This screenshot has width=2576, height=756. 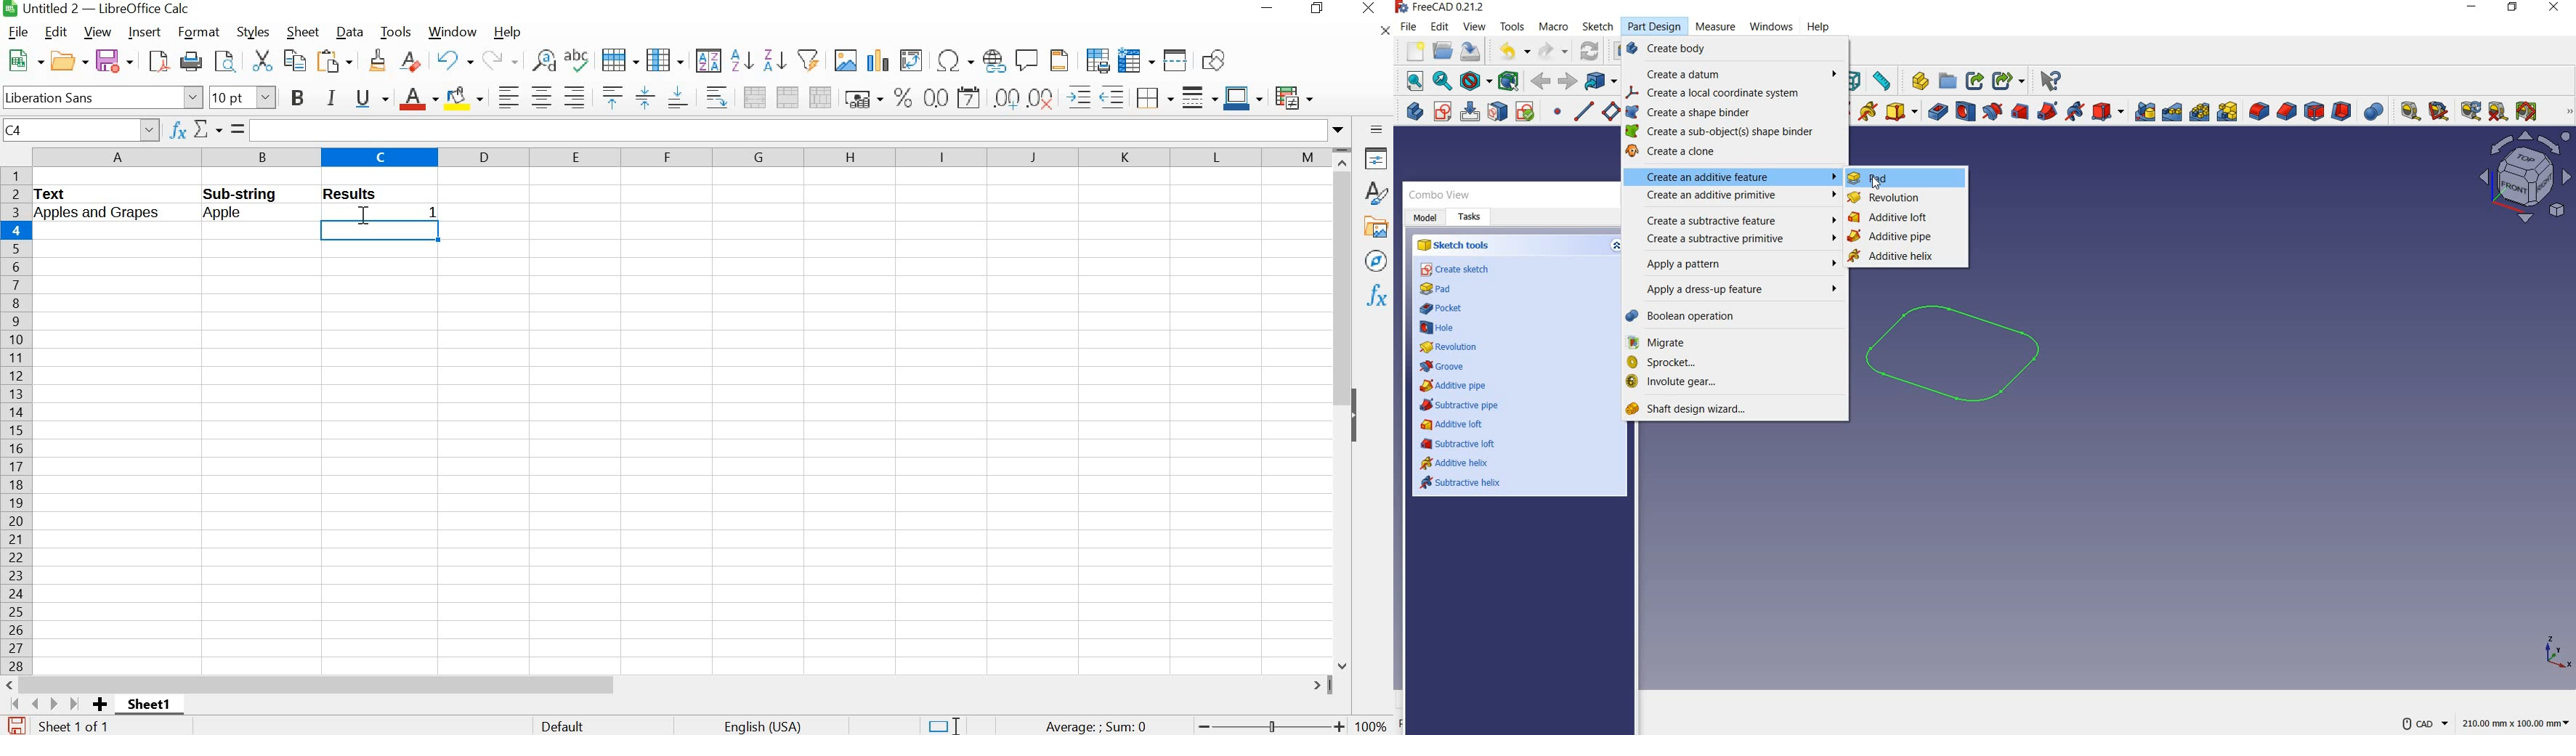 I want to click on zoom factor - 100%, so click(x=1372, y=726).